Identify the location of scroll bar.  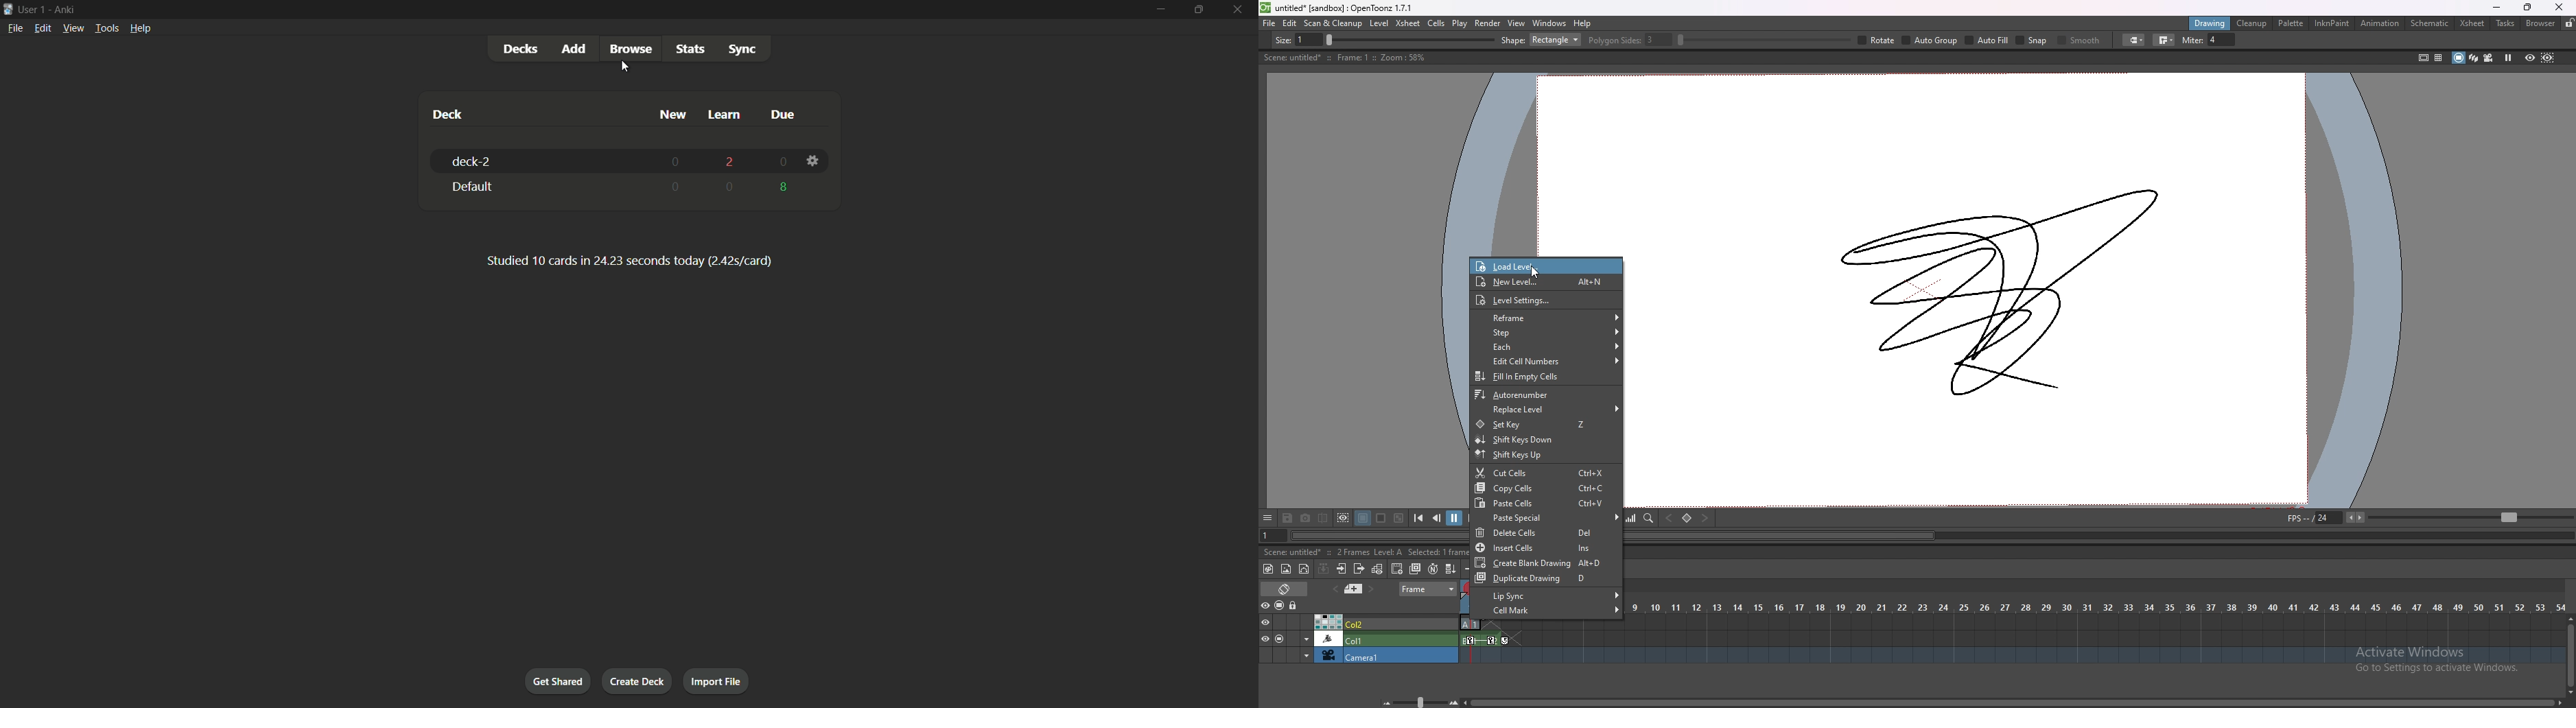
(2571, 654).